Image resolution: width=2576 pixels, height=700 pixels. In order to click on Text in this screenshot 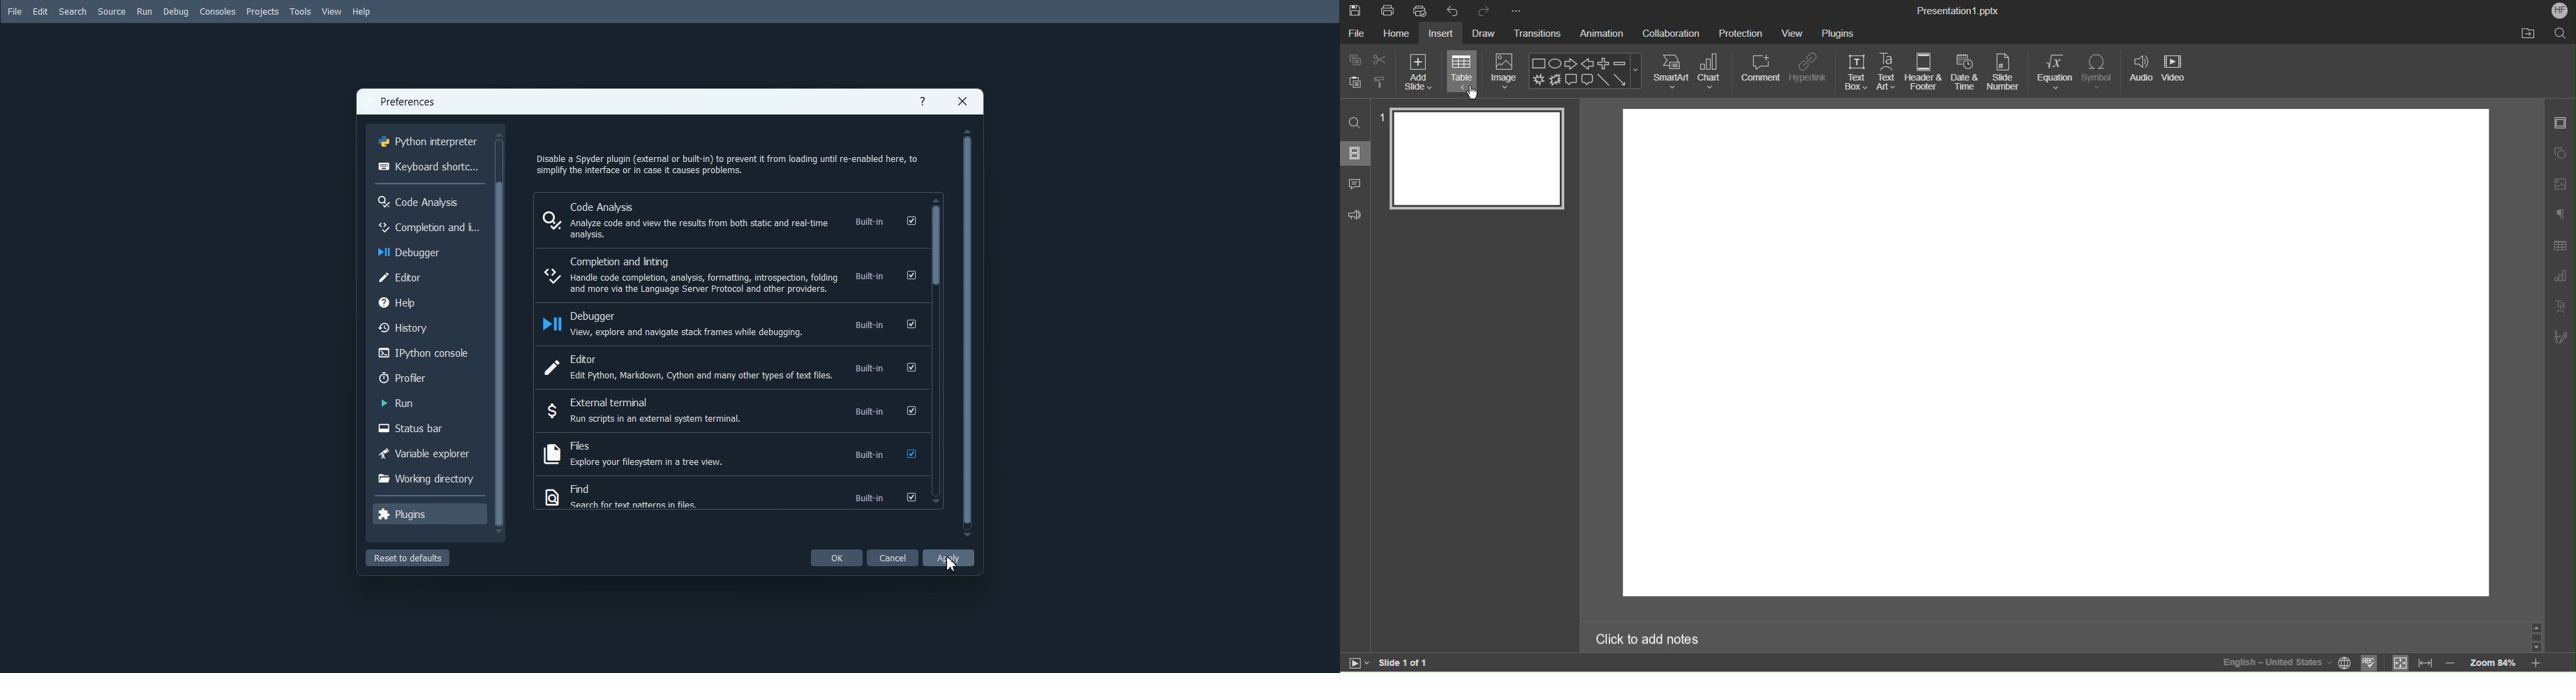, I will do `click(409, 103)`.